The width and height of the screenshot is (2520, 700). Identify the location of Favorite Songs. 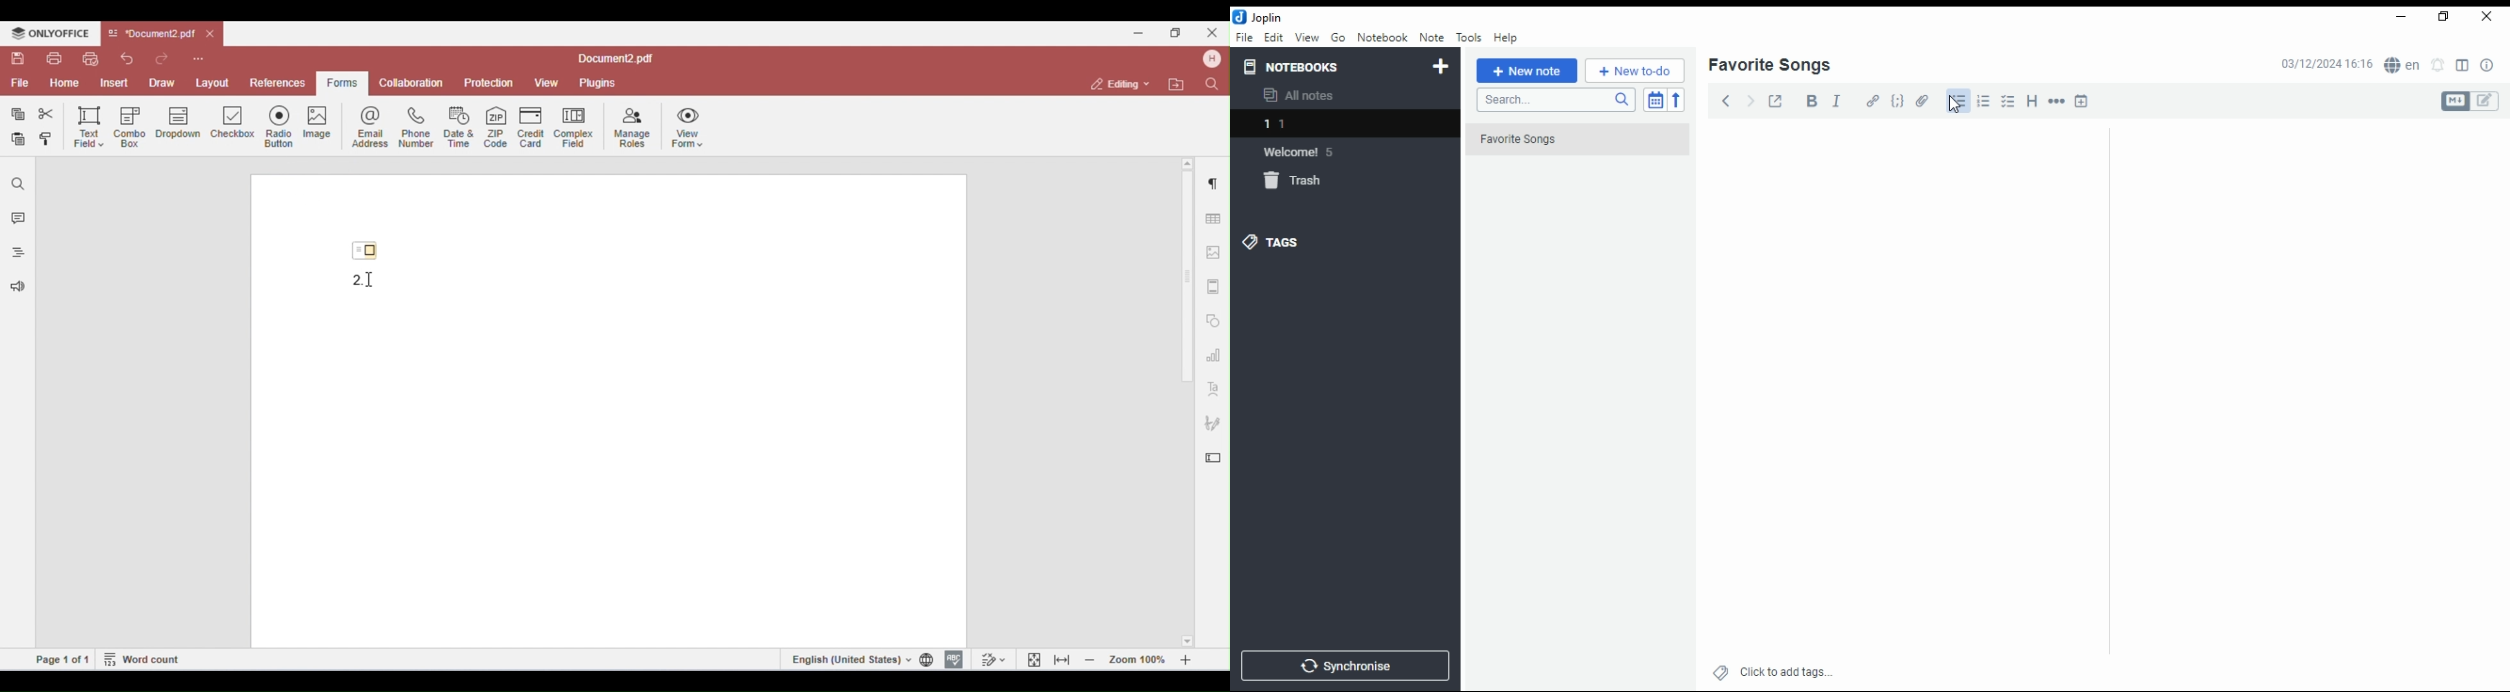
(1567, 140).